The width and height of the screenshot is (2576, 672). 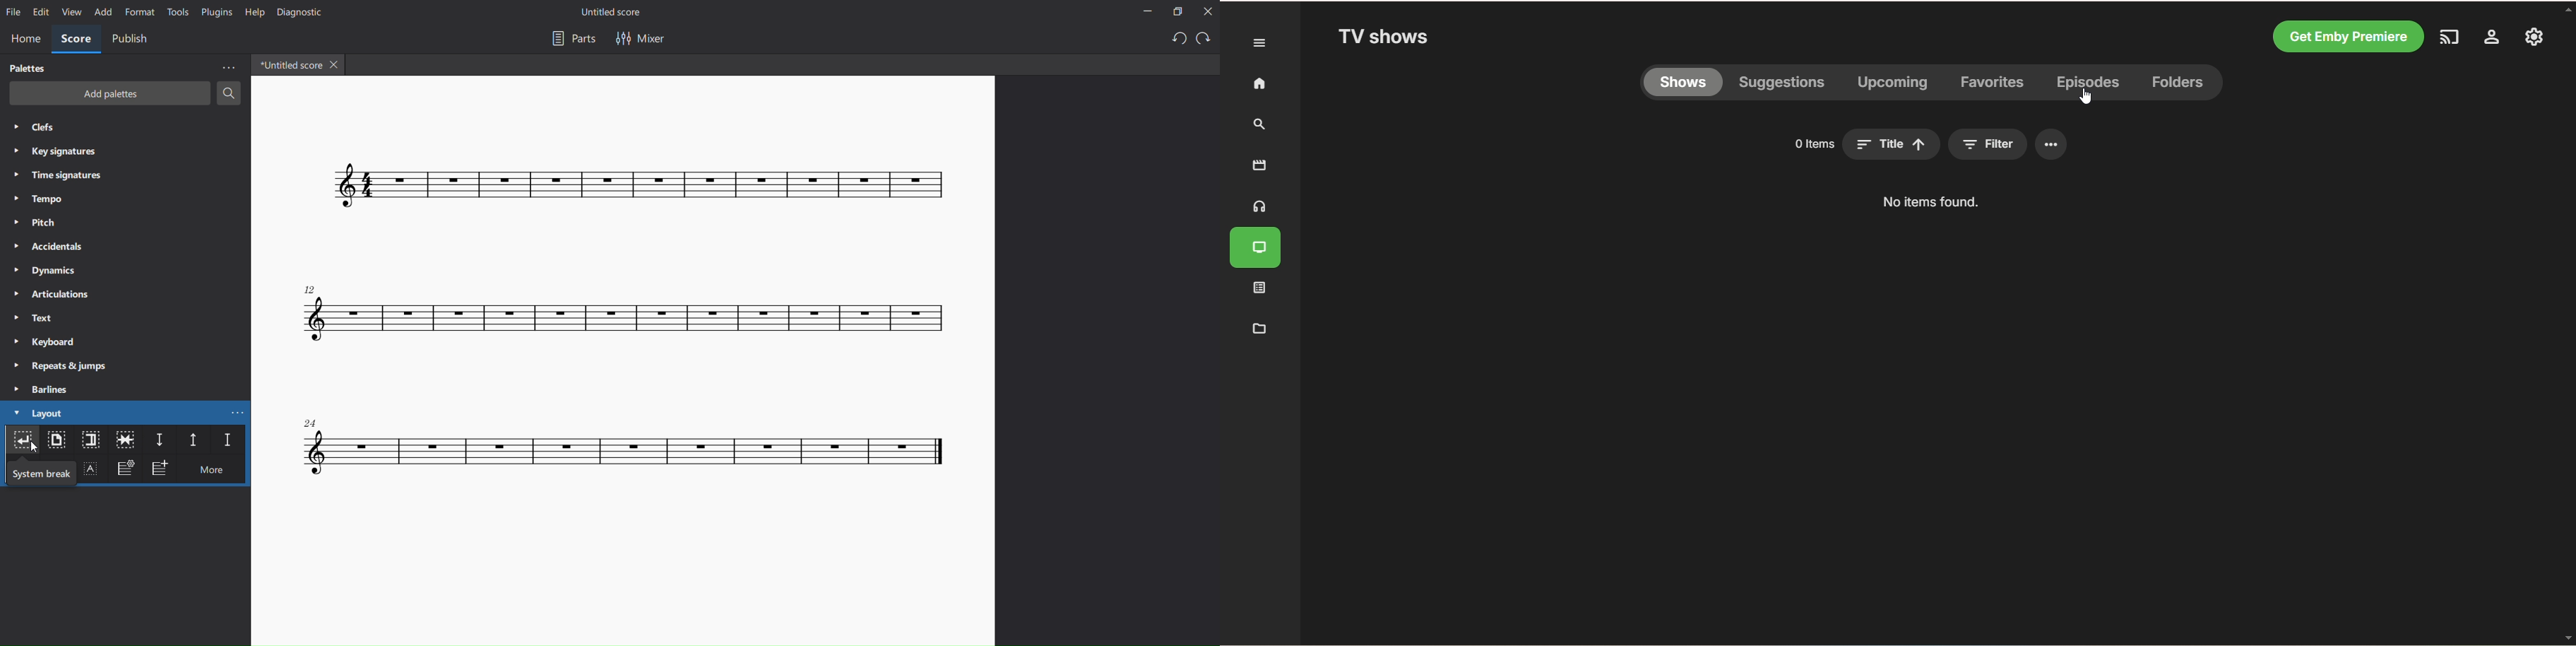 I want to click on manage metadata, so click(x=1261, y=329).